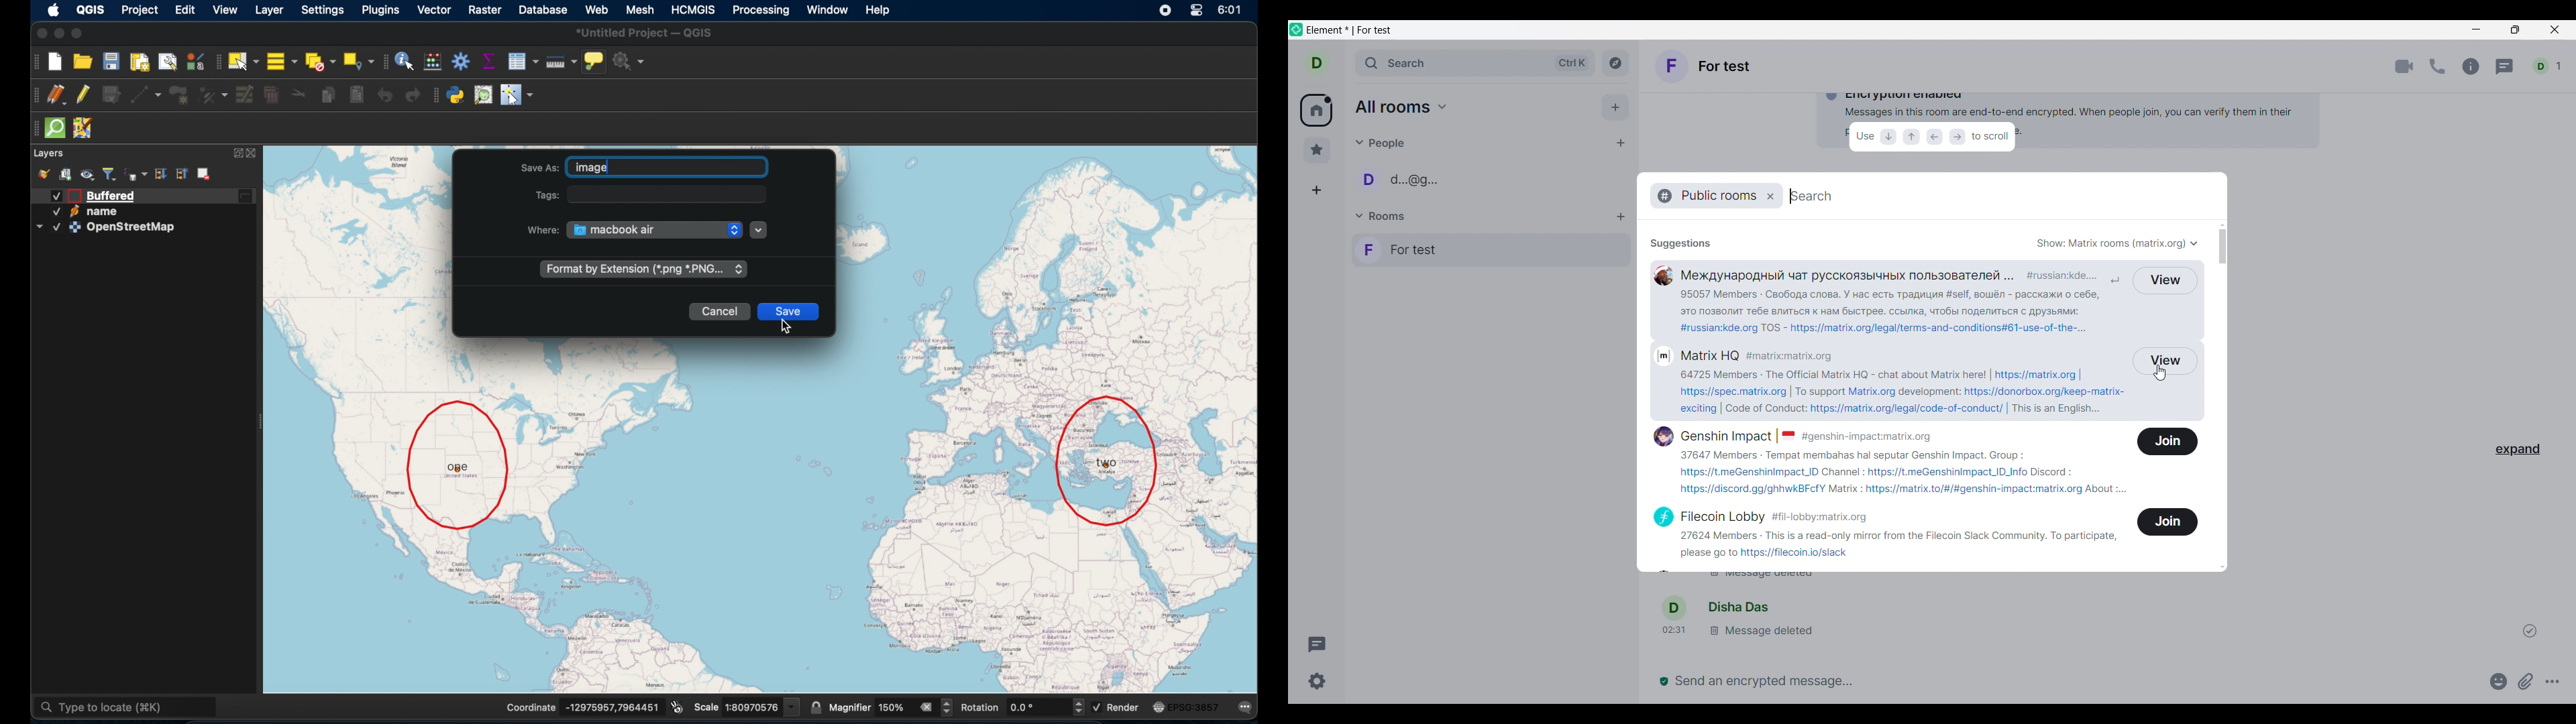  Describe the element at coordinates (1877, 391) in the screenshot. I see `to support matrix.org development` at that location.